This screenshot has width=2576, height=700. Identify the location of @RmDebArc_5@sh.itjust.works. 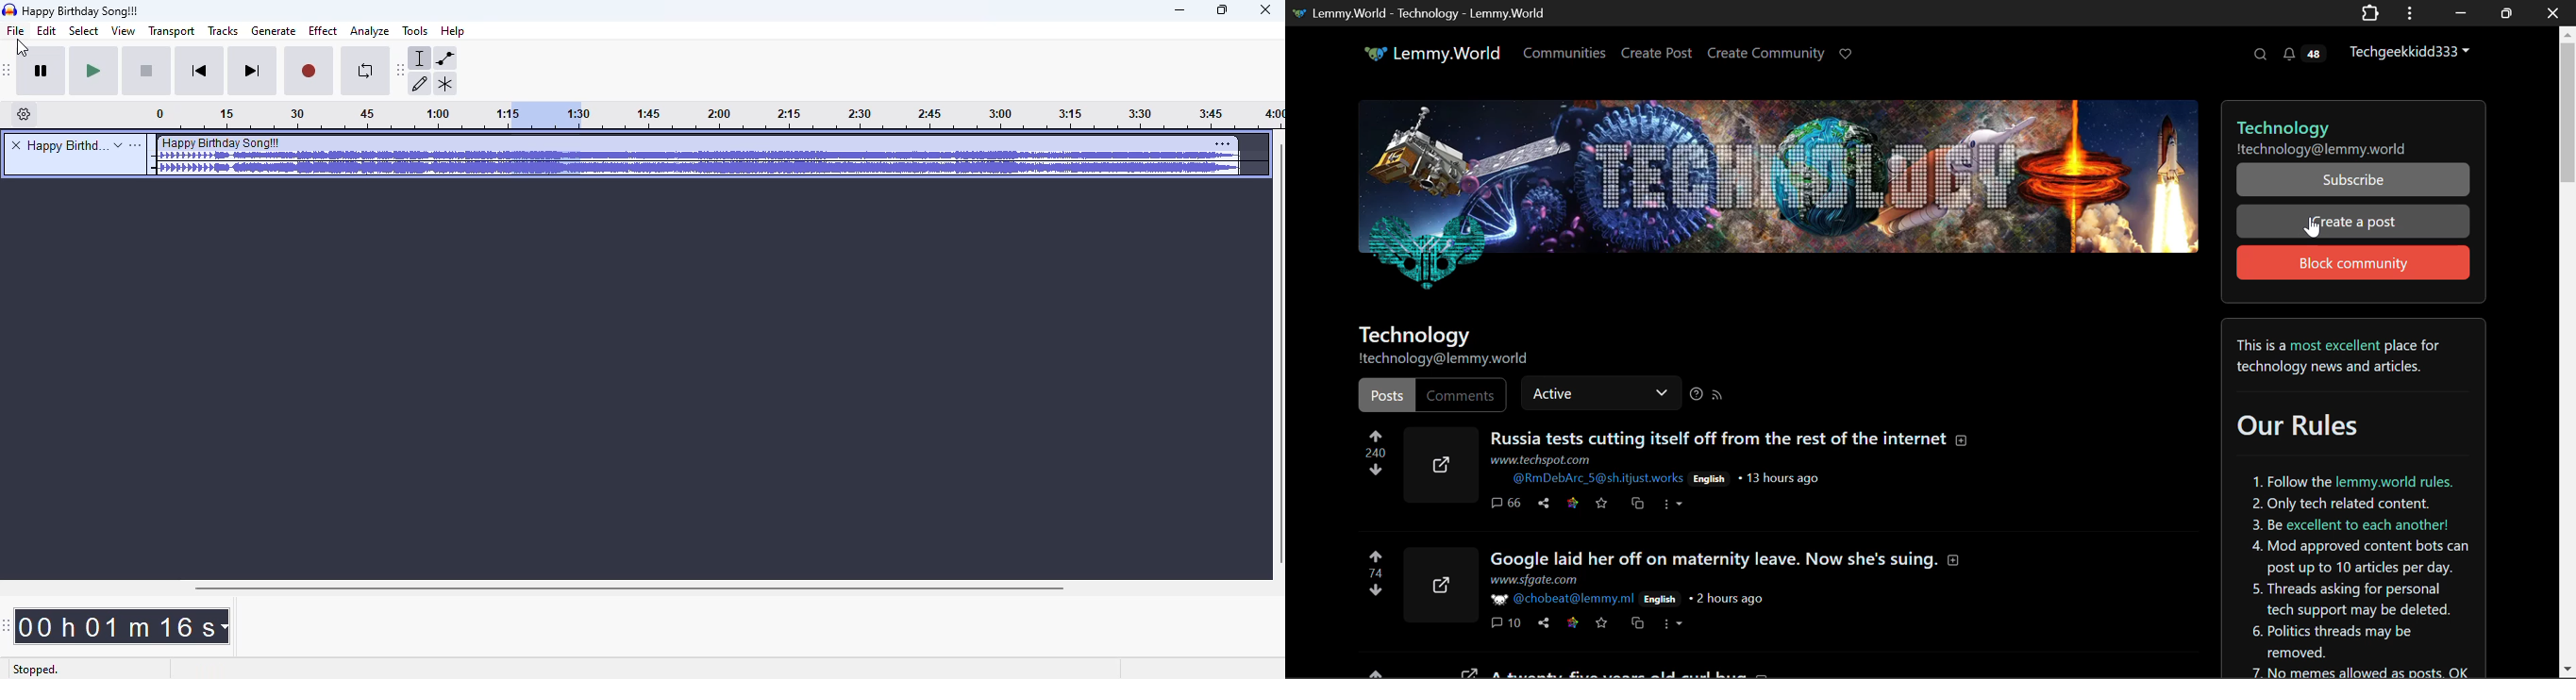
(1597, 478).